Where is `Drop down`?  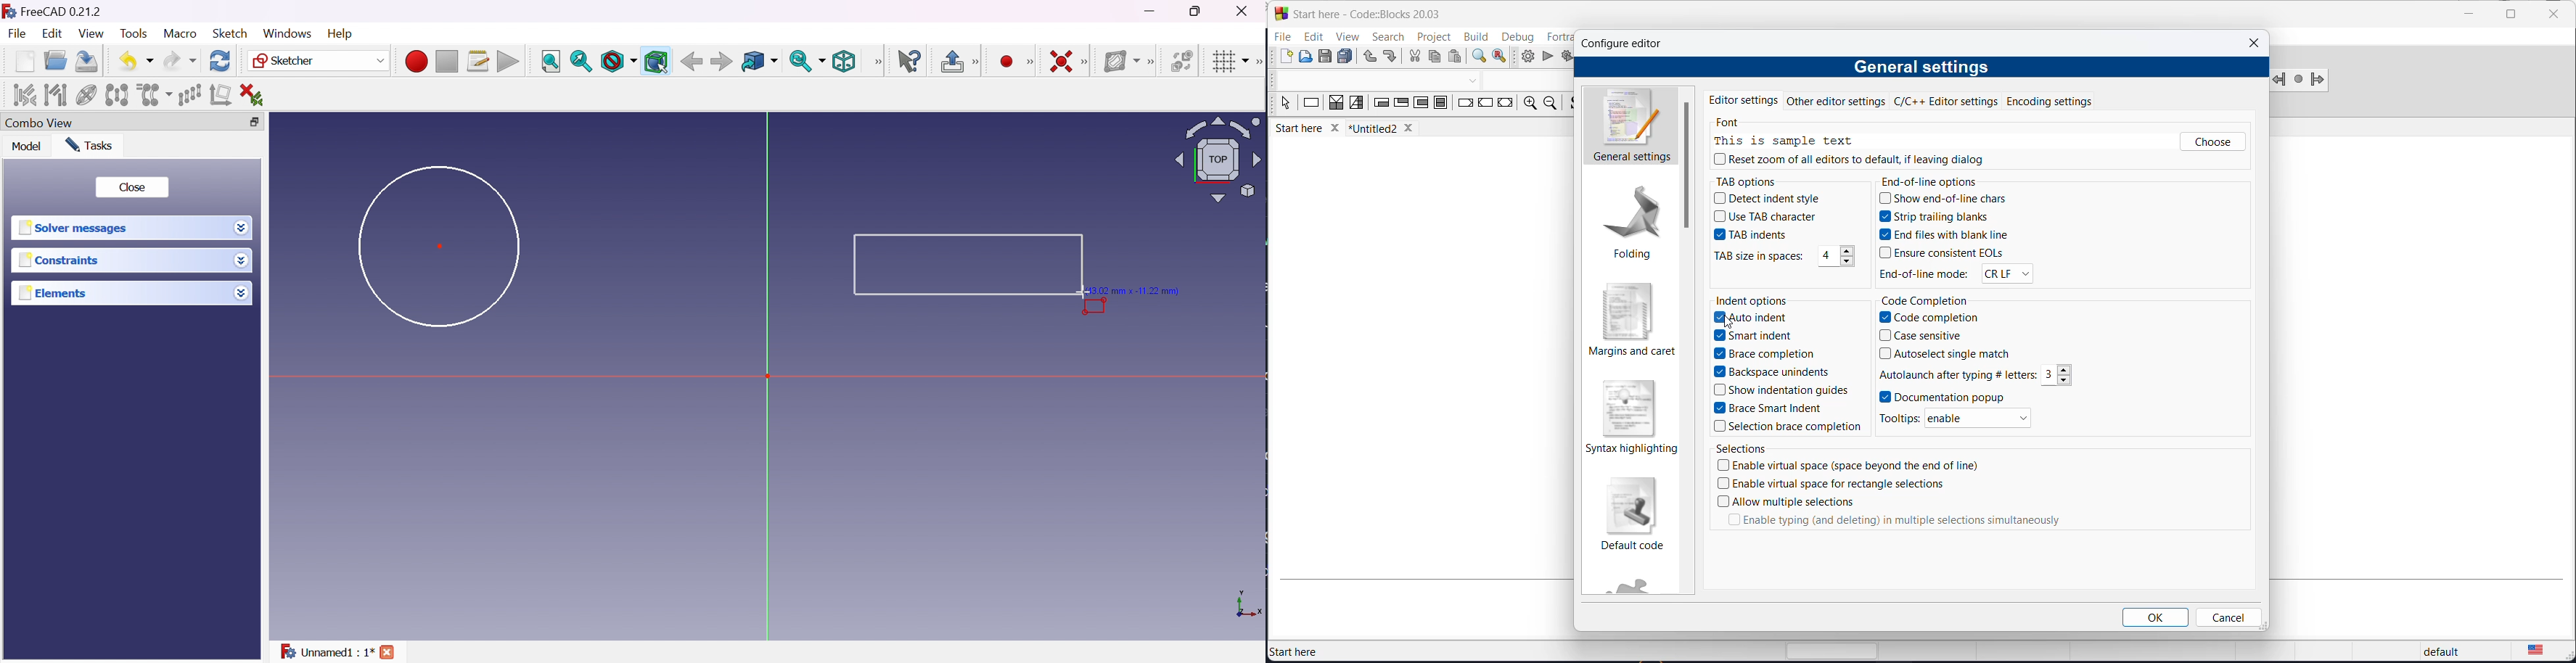 Drop down is located at coordinates (241, 293).